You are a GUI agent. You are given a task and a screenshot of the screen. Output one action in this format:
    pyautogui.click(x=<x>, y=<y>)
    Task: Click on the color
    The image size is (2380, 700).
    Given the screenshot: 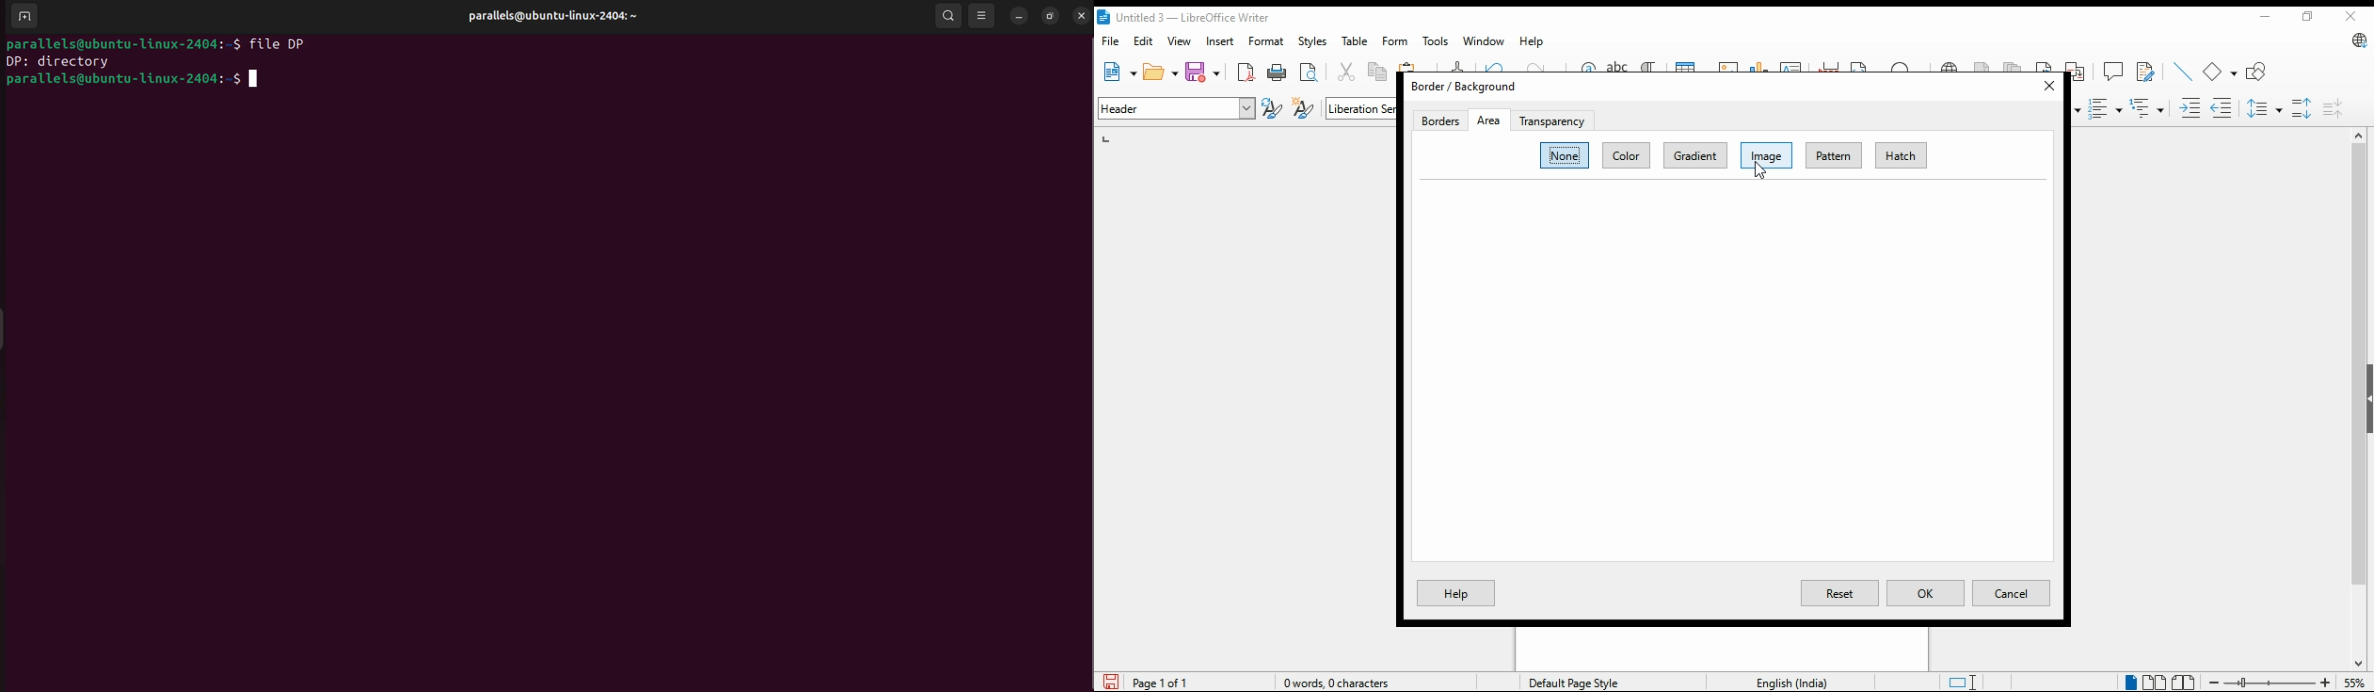 What is the action you would take?
    pyautogui.click(x=1624, y=156)
    